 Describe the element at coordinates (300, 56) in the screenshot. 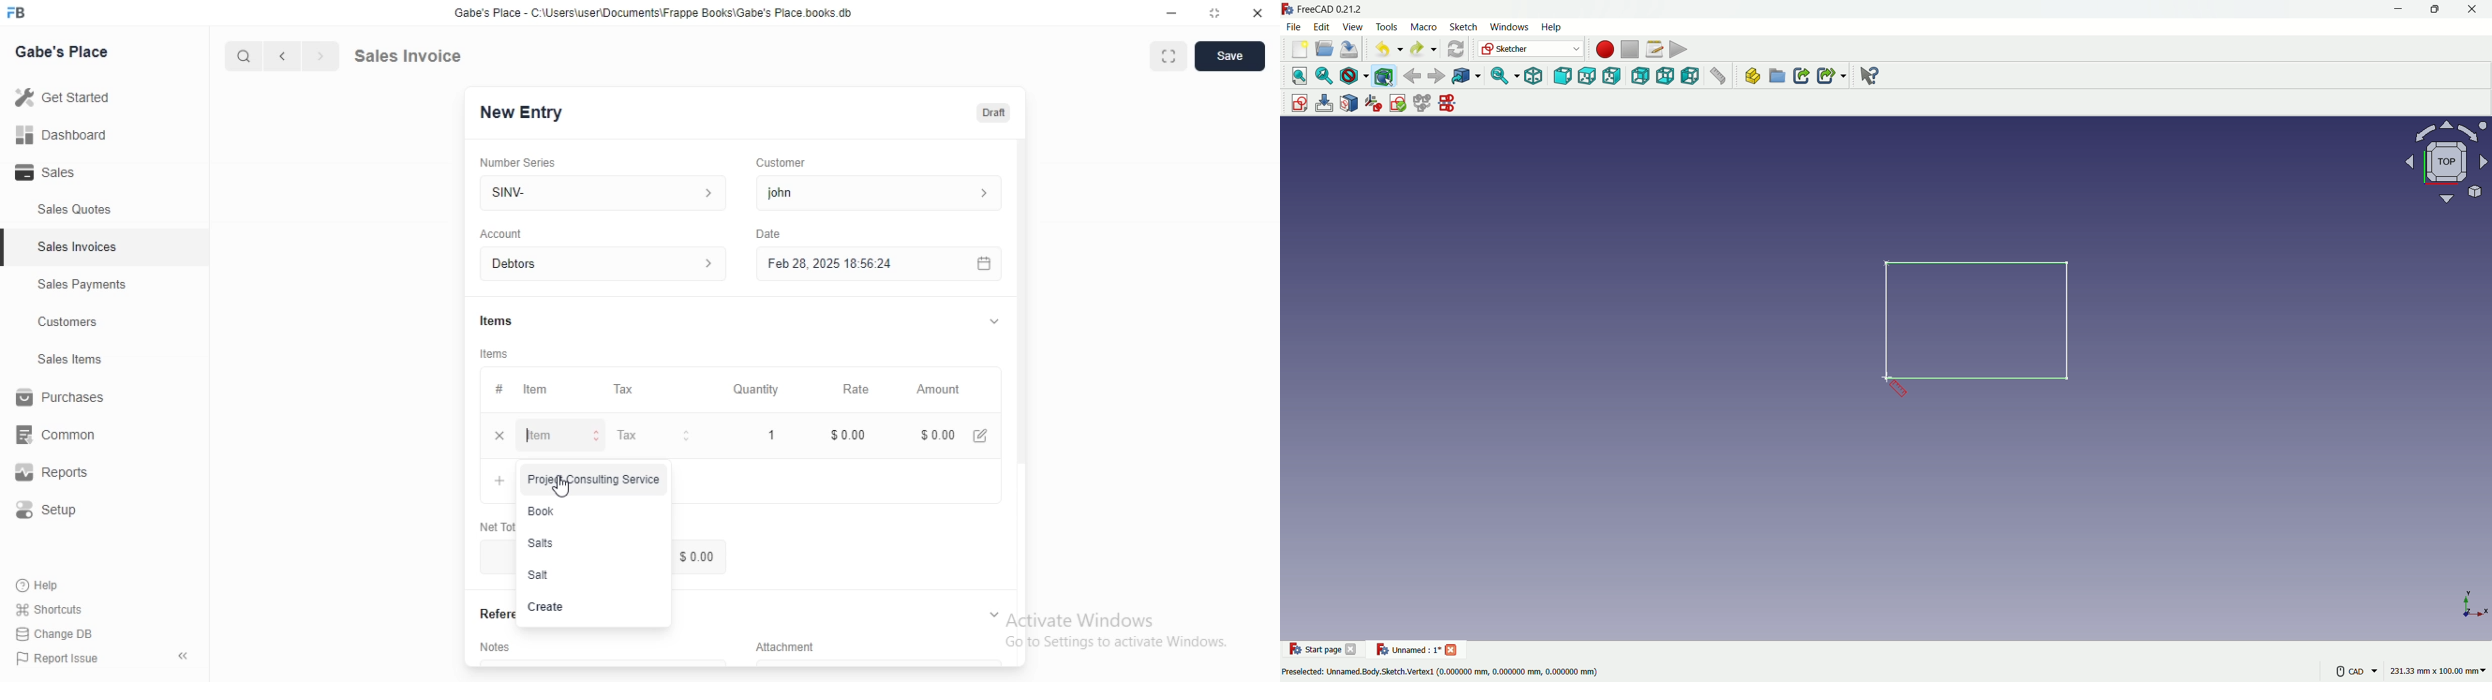

I see `forward/backward` at that location.